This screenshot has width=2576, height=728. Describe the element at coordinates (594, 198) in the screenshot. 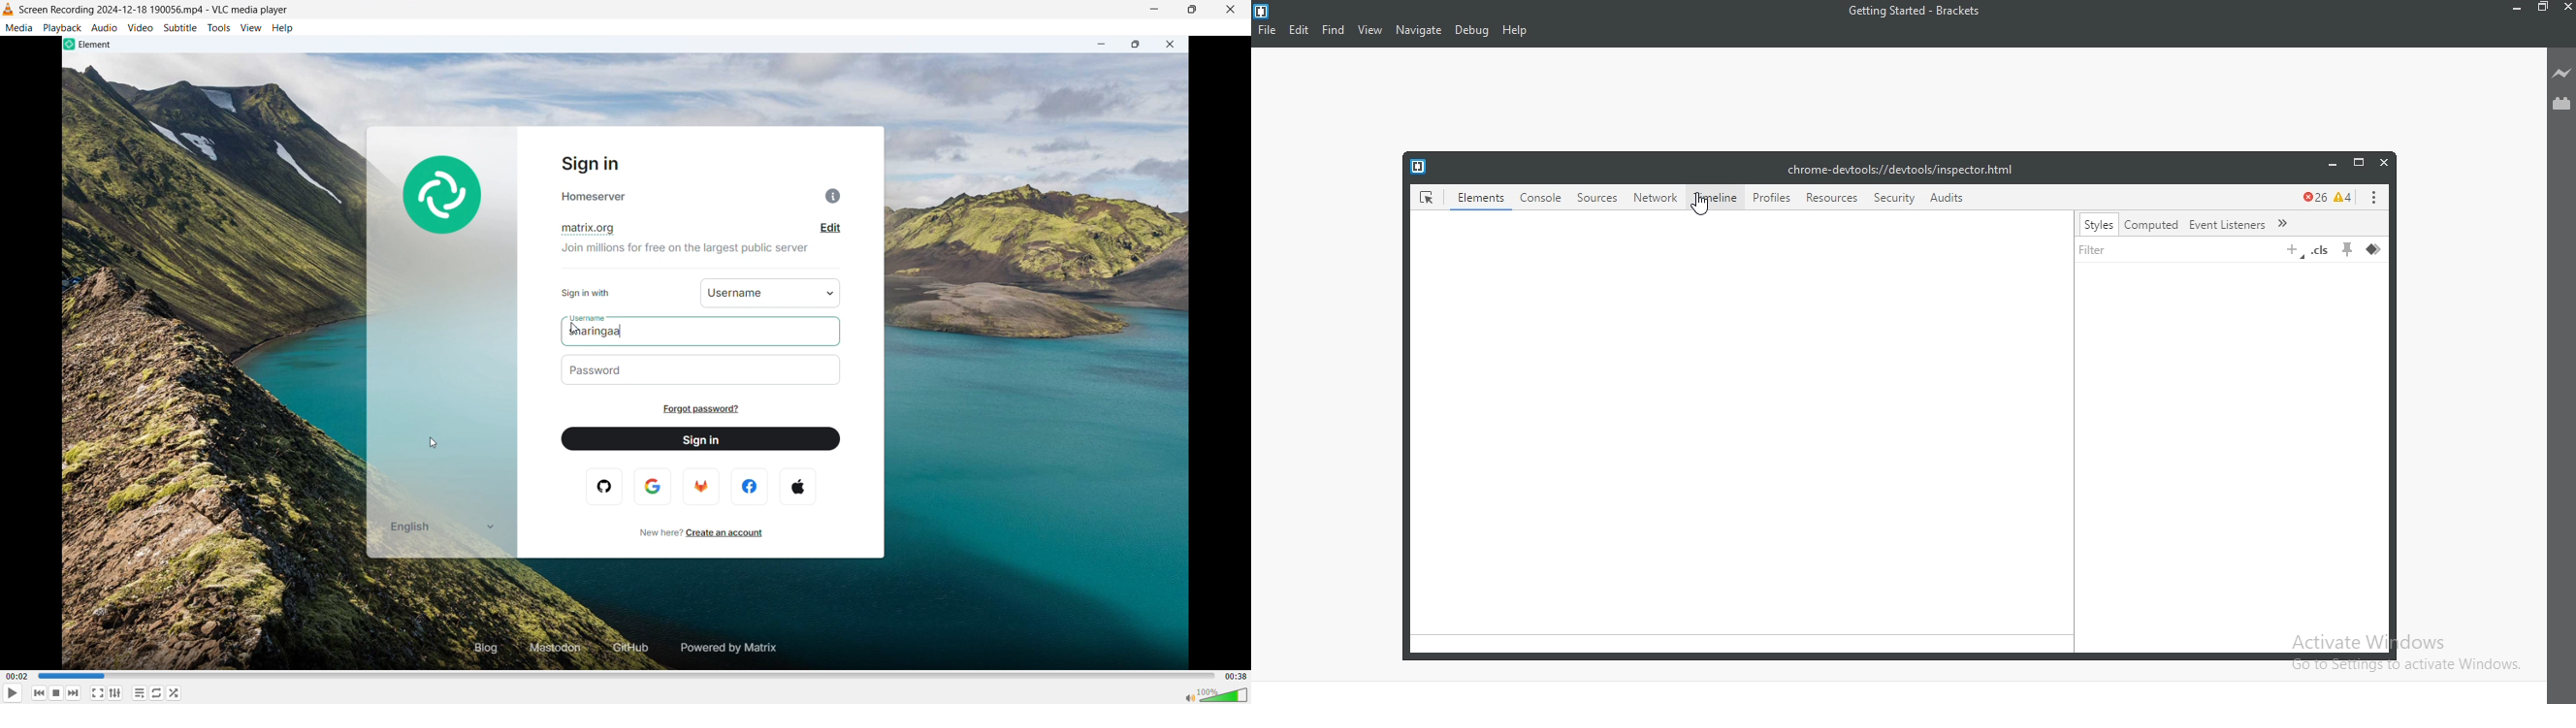

I see `homeserver` at that location.